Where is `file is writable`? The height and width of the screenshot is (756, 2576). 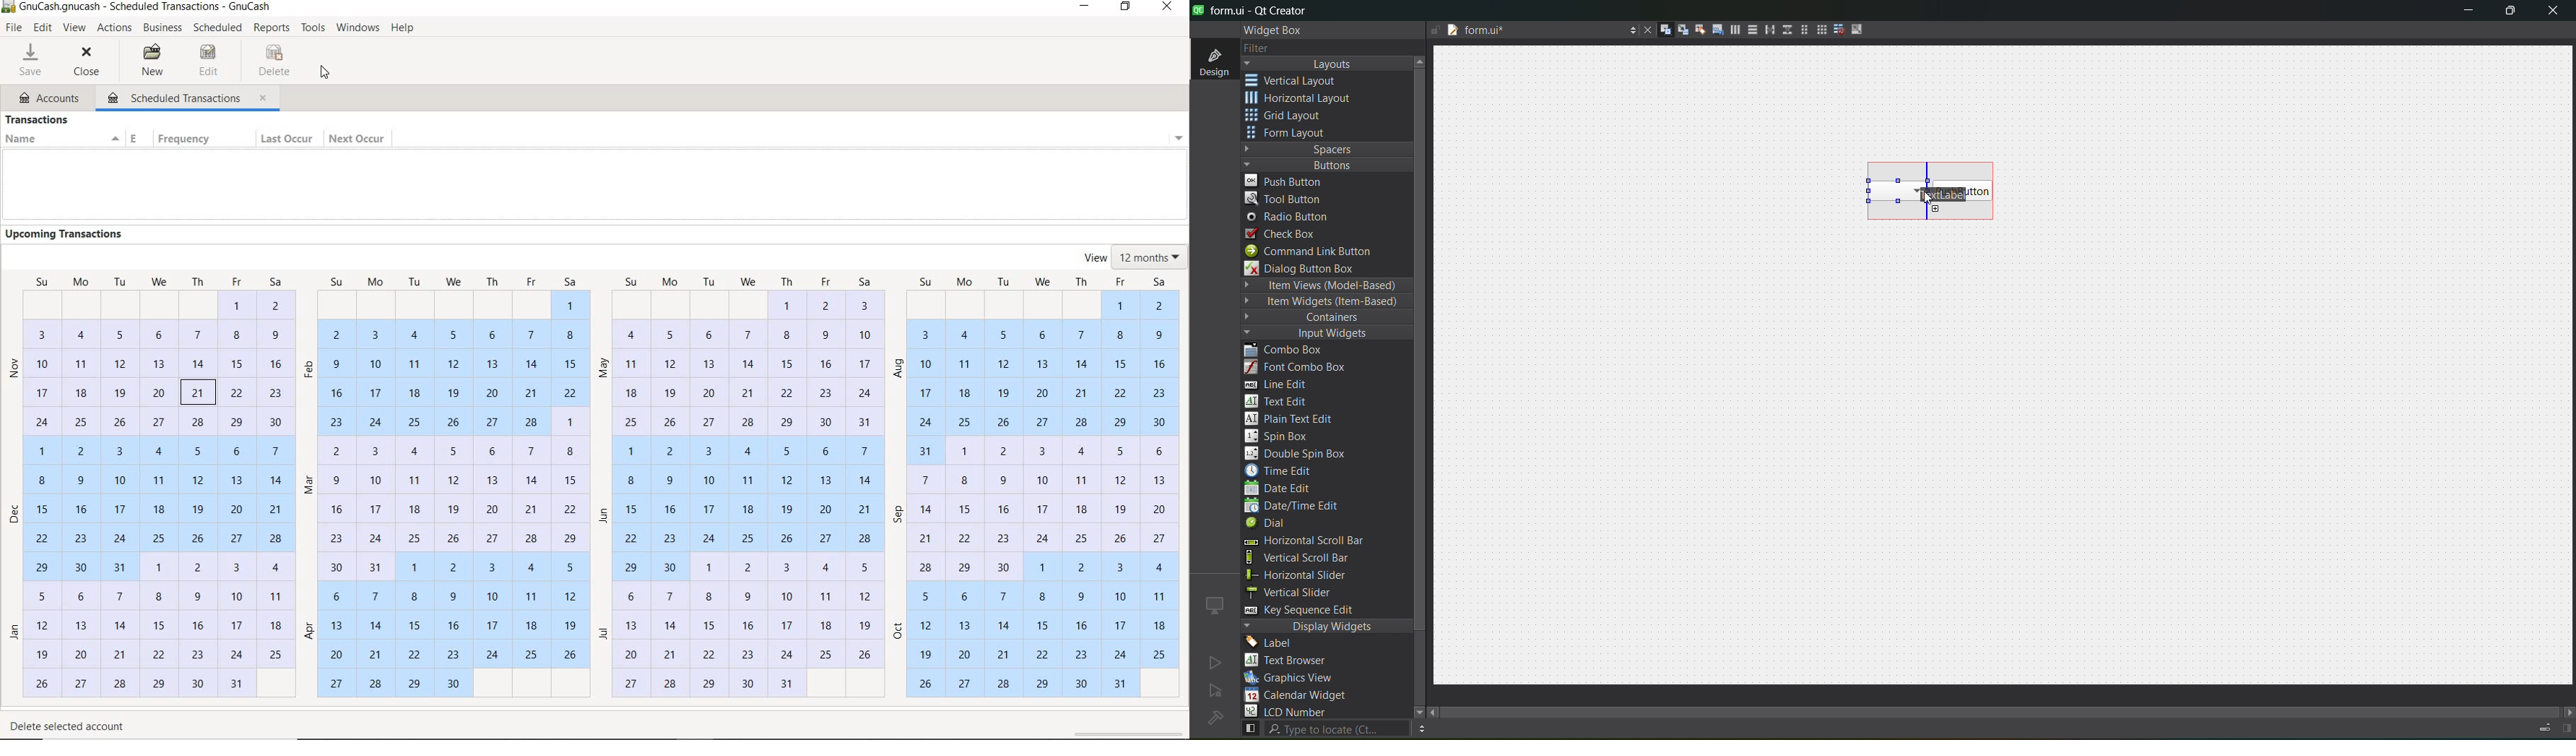
file is writable is located at coordinates (1435, 31).